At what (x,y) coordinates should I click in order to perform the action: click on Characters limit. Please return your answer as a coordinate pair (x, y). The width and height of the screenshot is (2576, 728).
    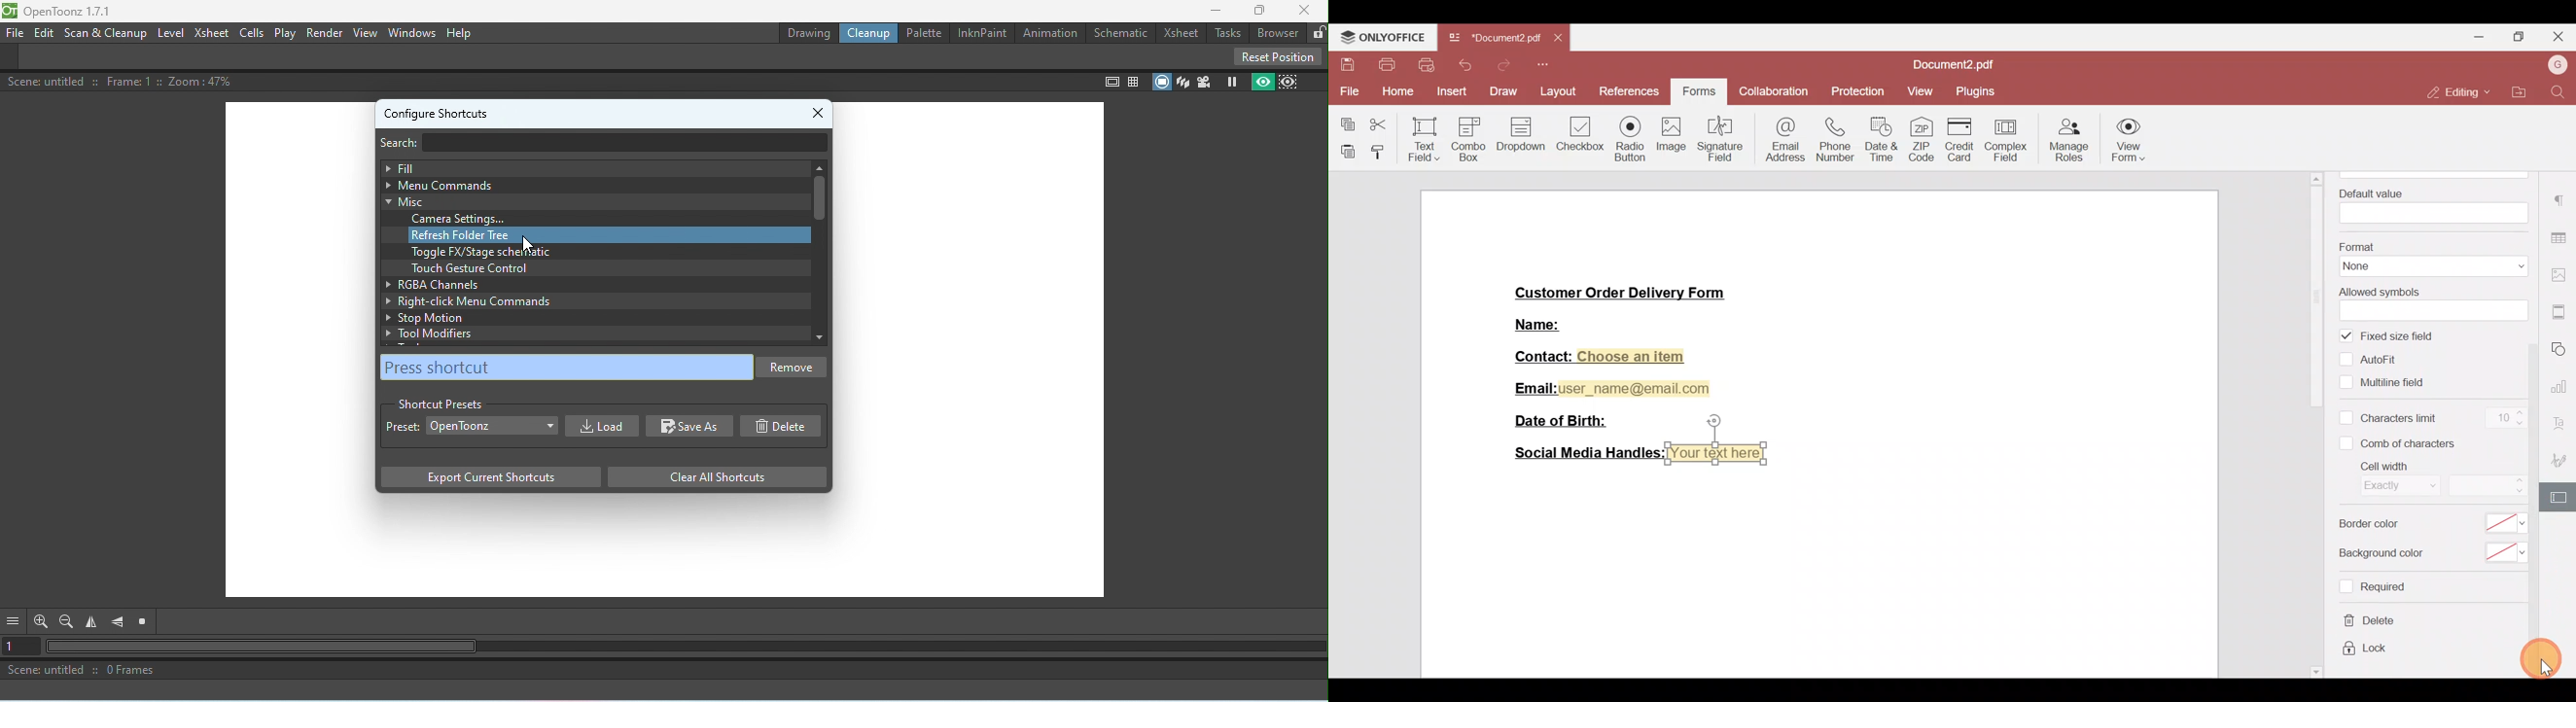
    Looking at the image, I should click on (2391, 419).